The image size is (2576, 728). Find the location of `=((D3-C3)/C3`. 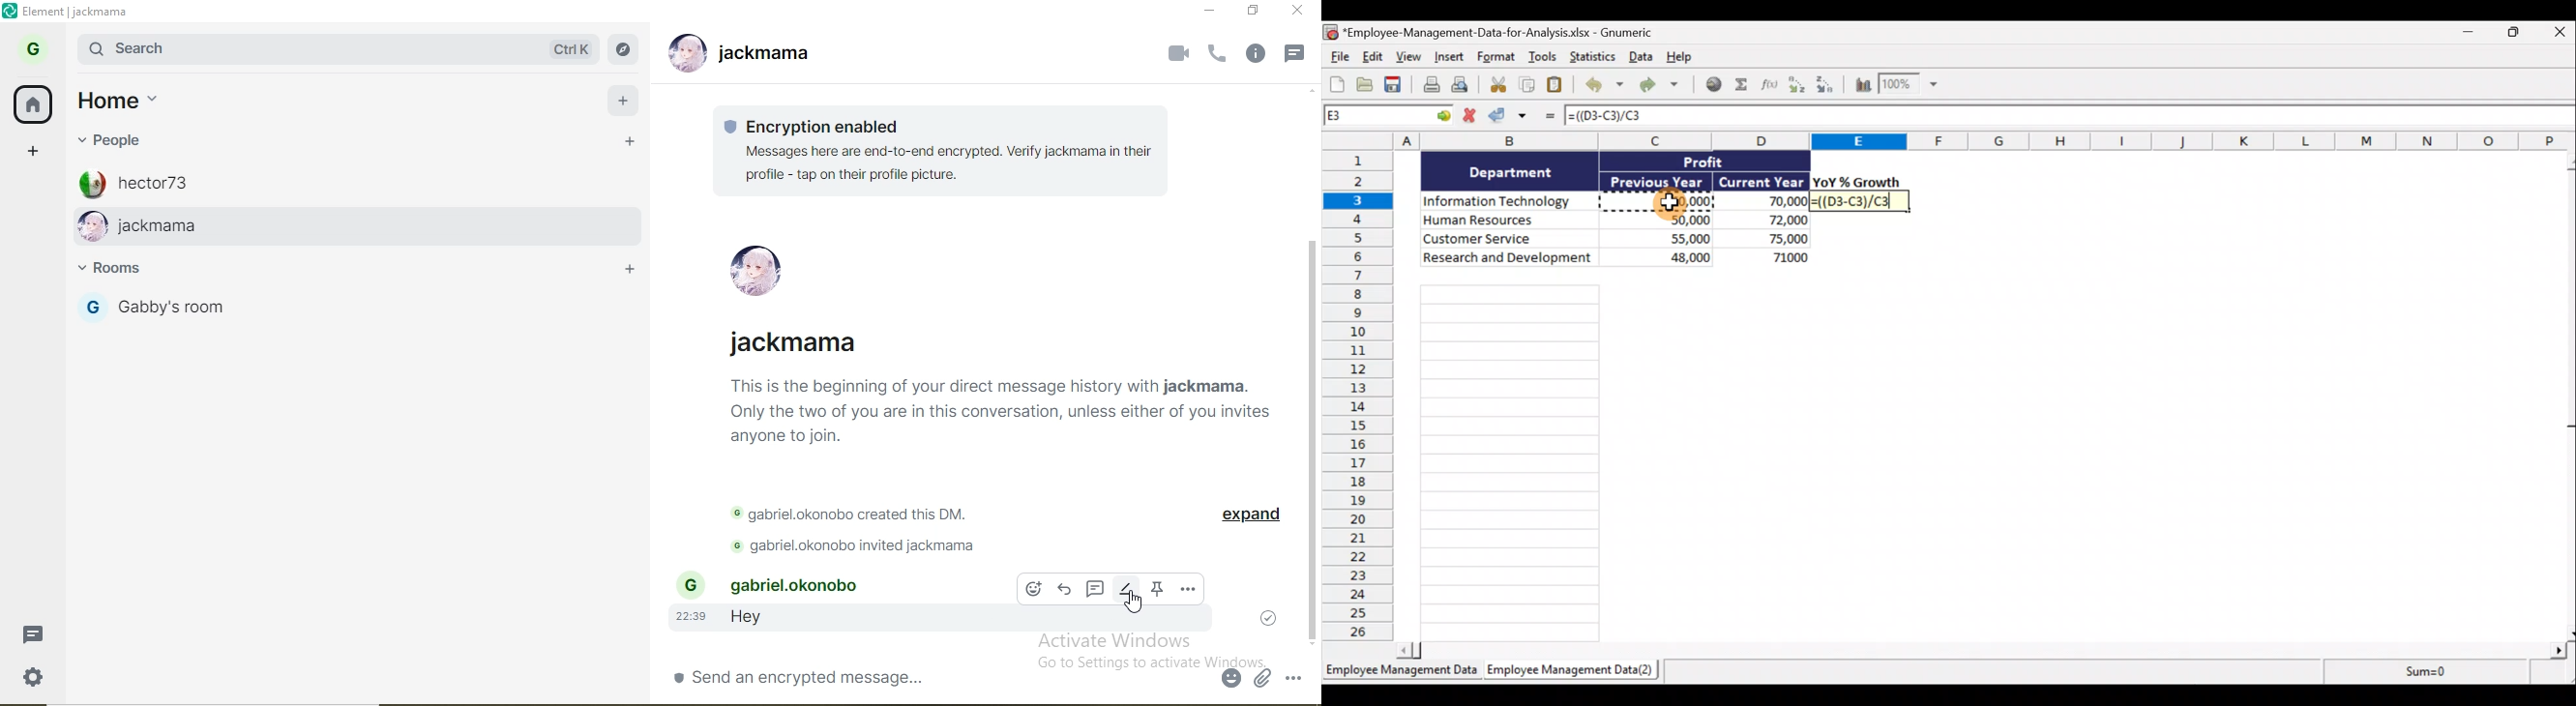

=((D3-C3)/C3 is located at coordinates (1861, 203).